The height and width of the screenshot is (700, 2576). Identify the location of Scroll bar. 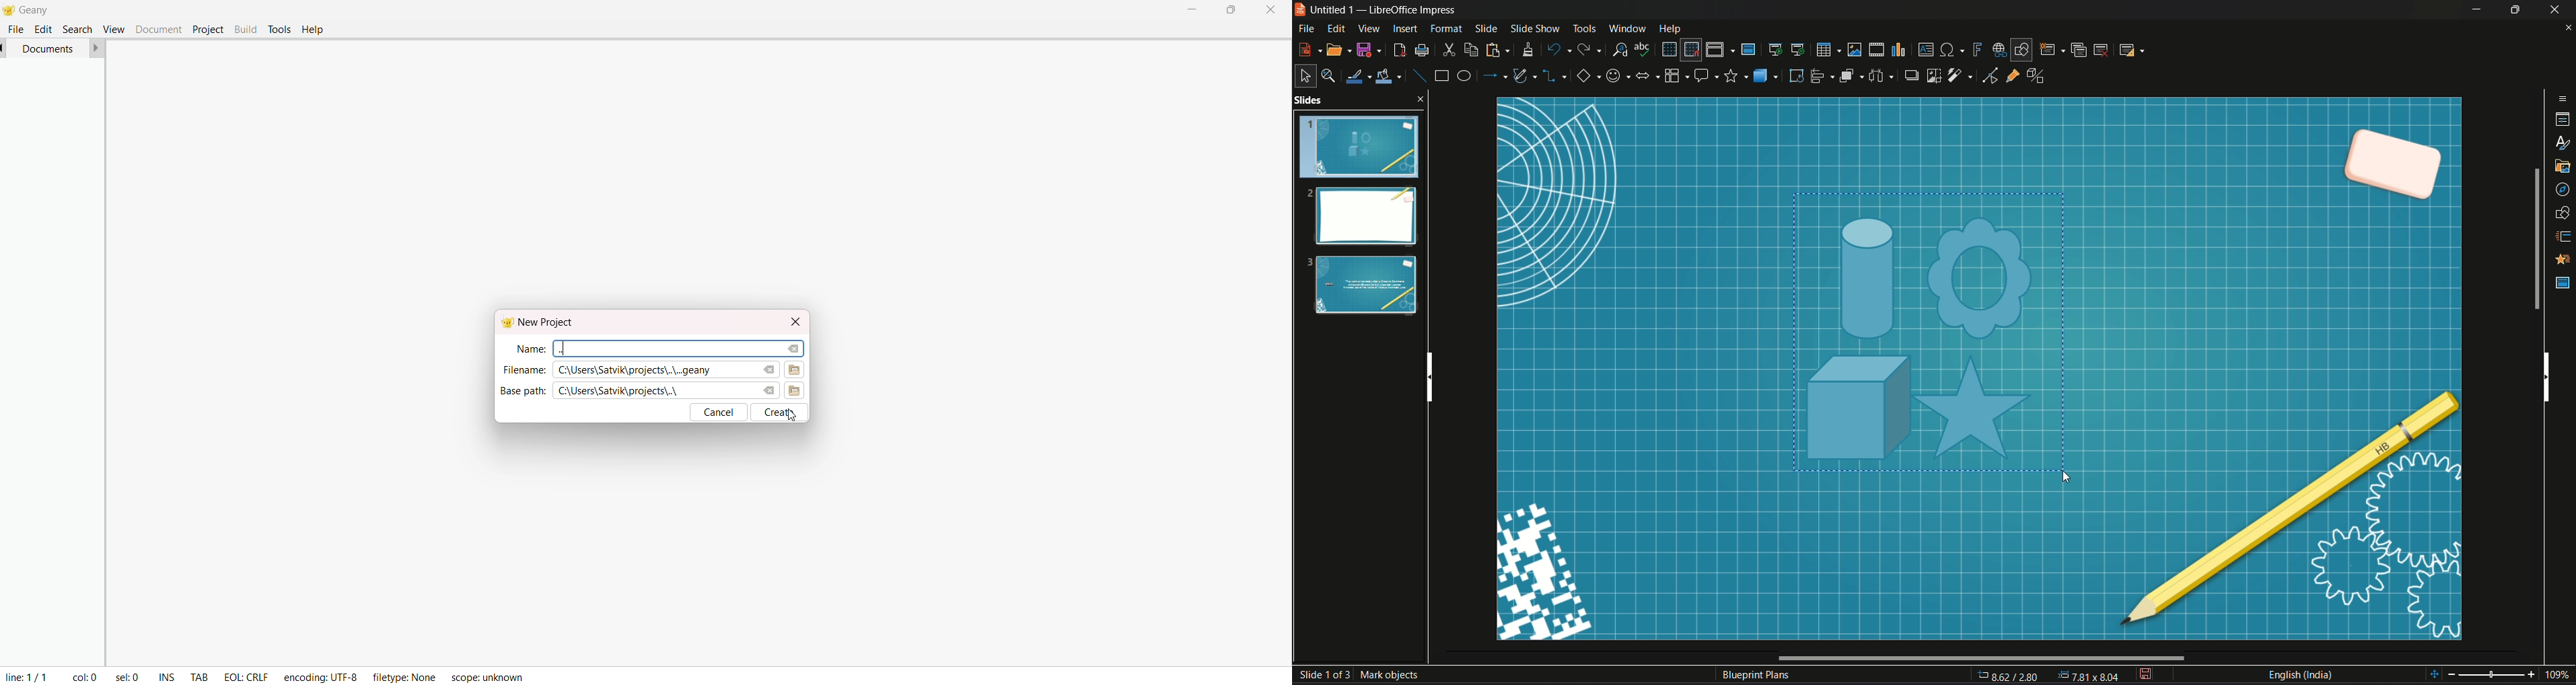
(2536, 239).